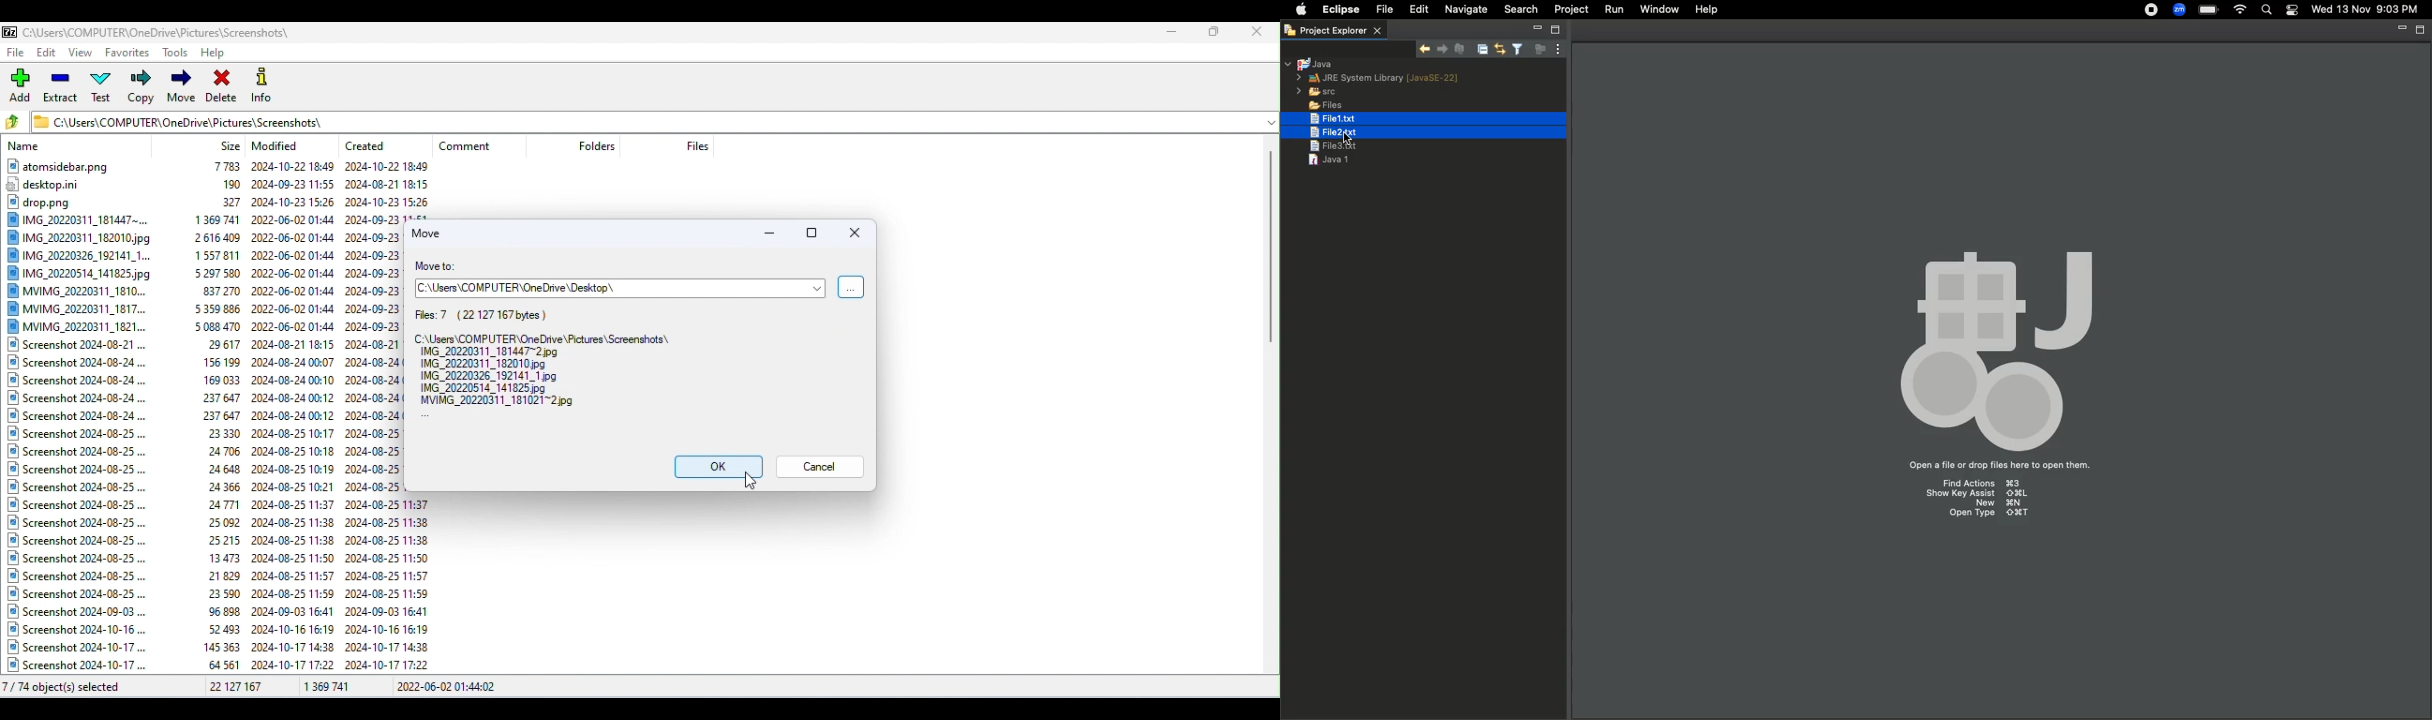 This screenshot has height=728, width=2436. What do you see at coordinates (1381, 78) in the screenshot?
I see `JRE system library` at bounding box center [1381, 78].